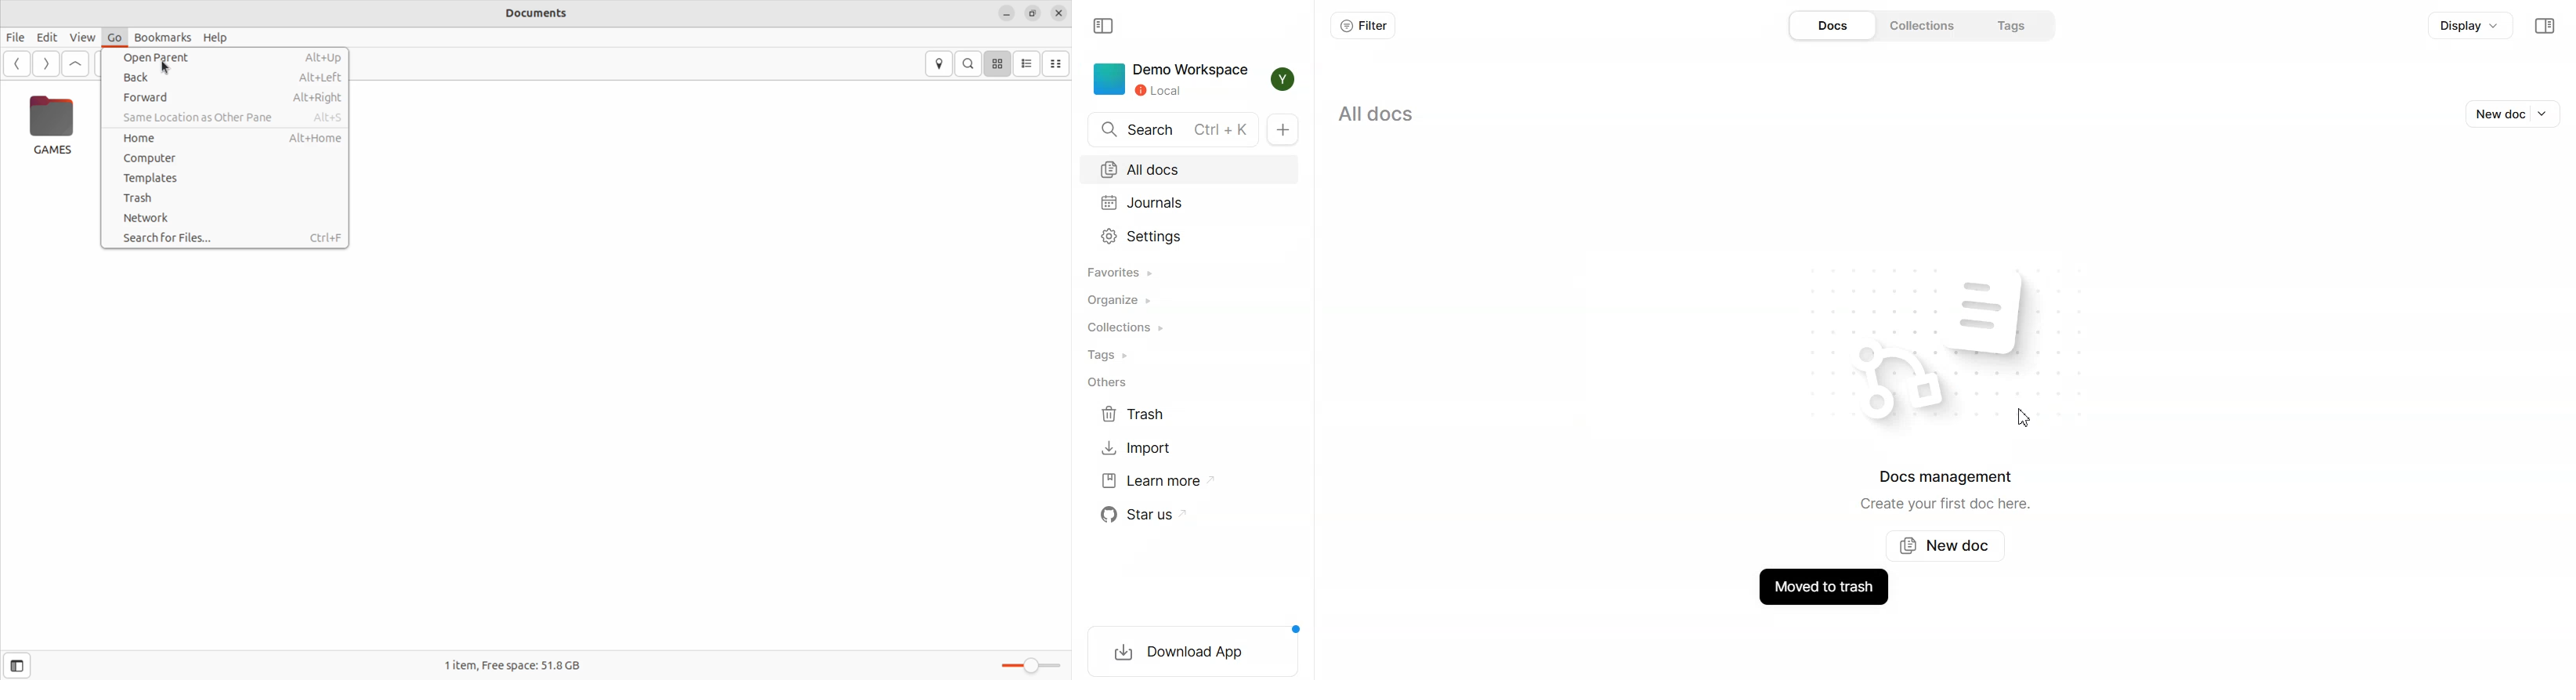 This screenshot has height=700, width=2576. I want to click on open parent, so click(231, 58).